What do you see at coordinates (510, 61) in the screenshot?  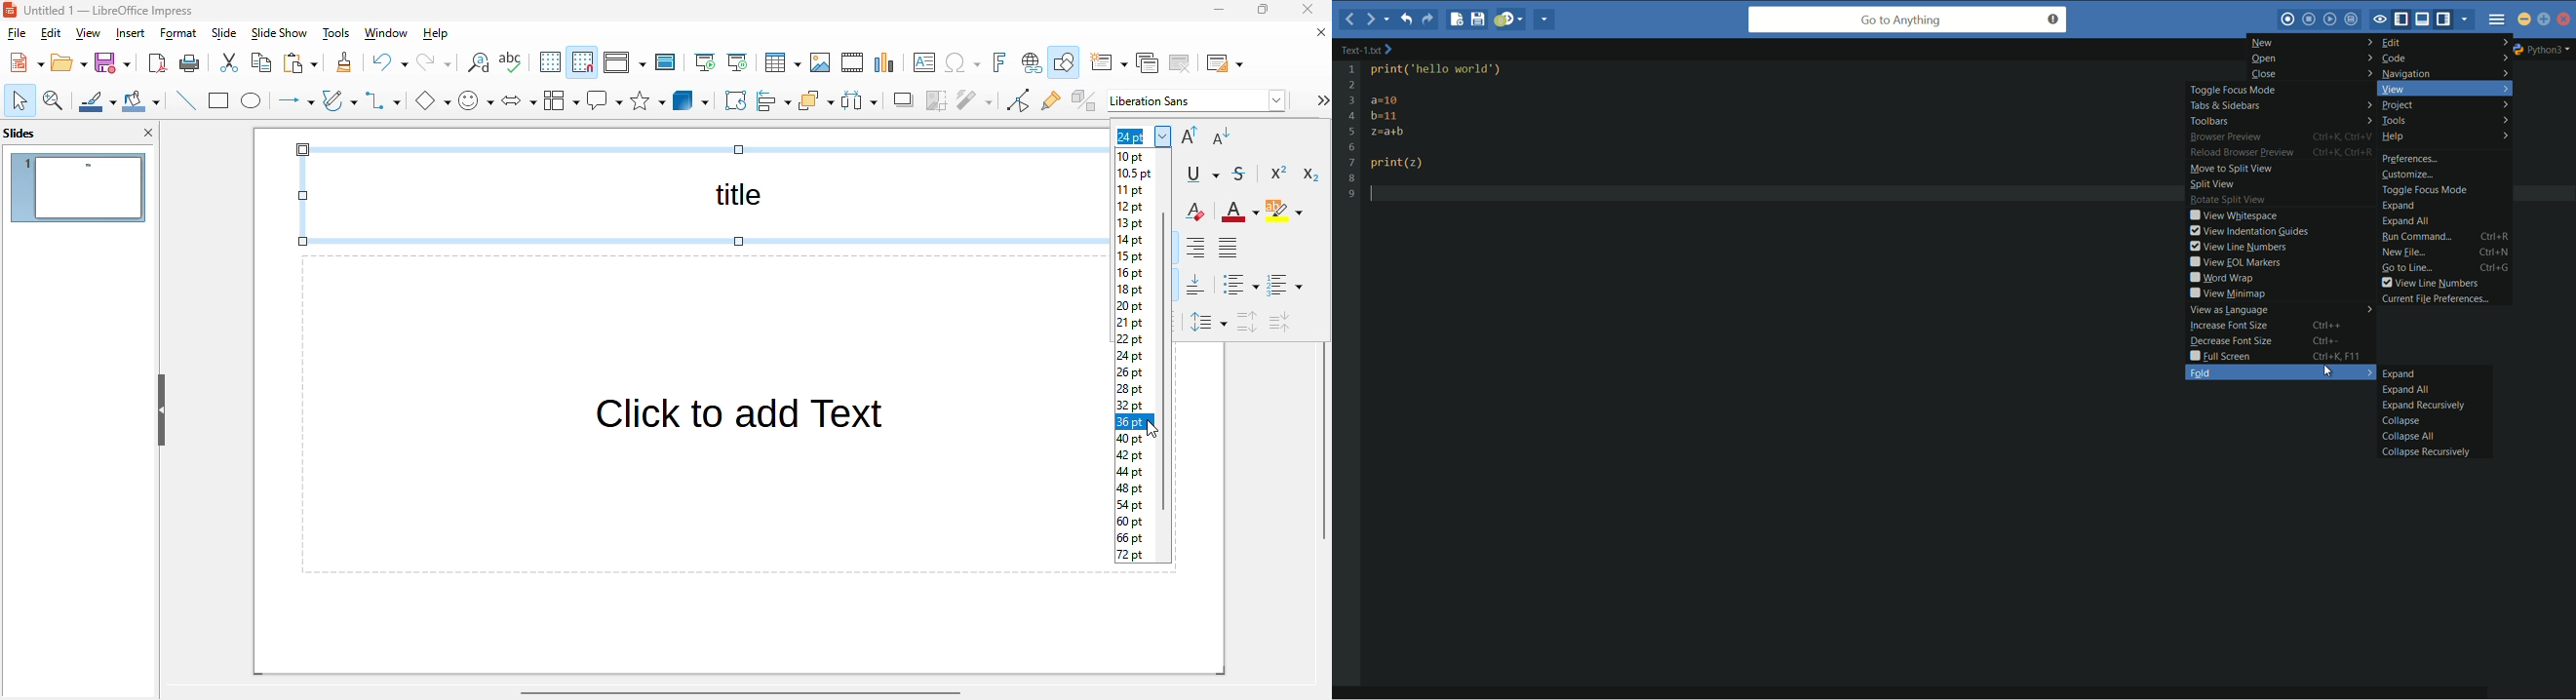 I see `check spelling` at bounding box center [510, 61].